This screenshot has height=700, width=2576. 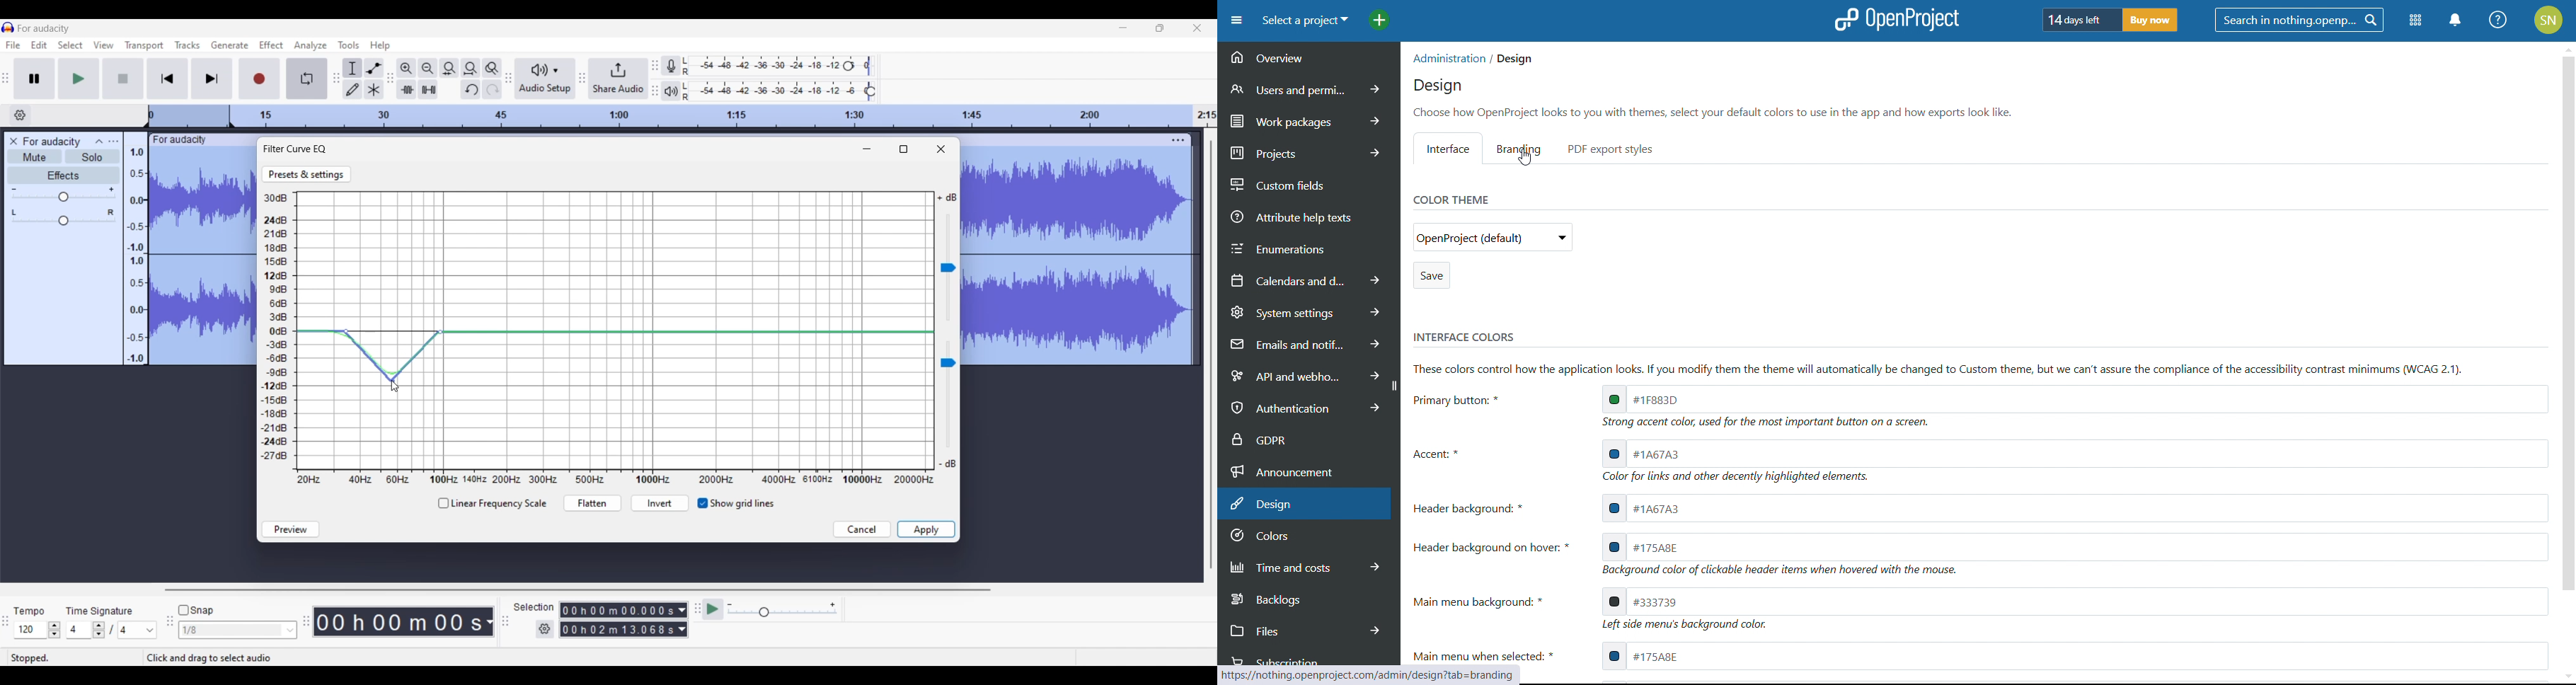 I want to click on Record meter, so click(x=672, y=65).